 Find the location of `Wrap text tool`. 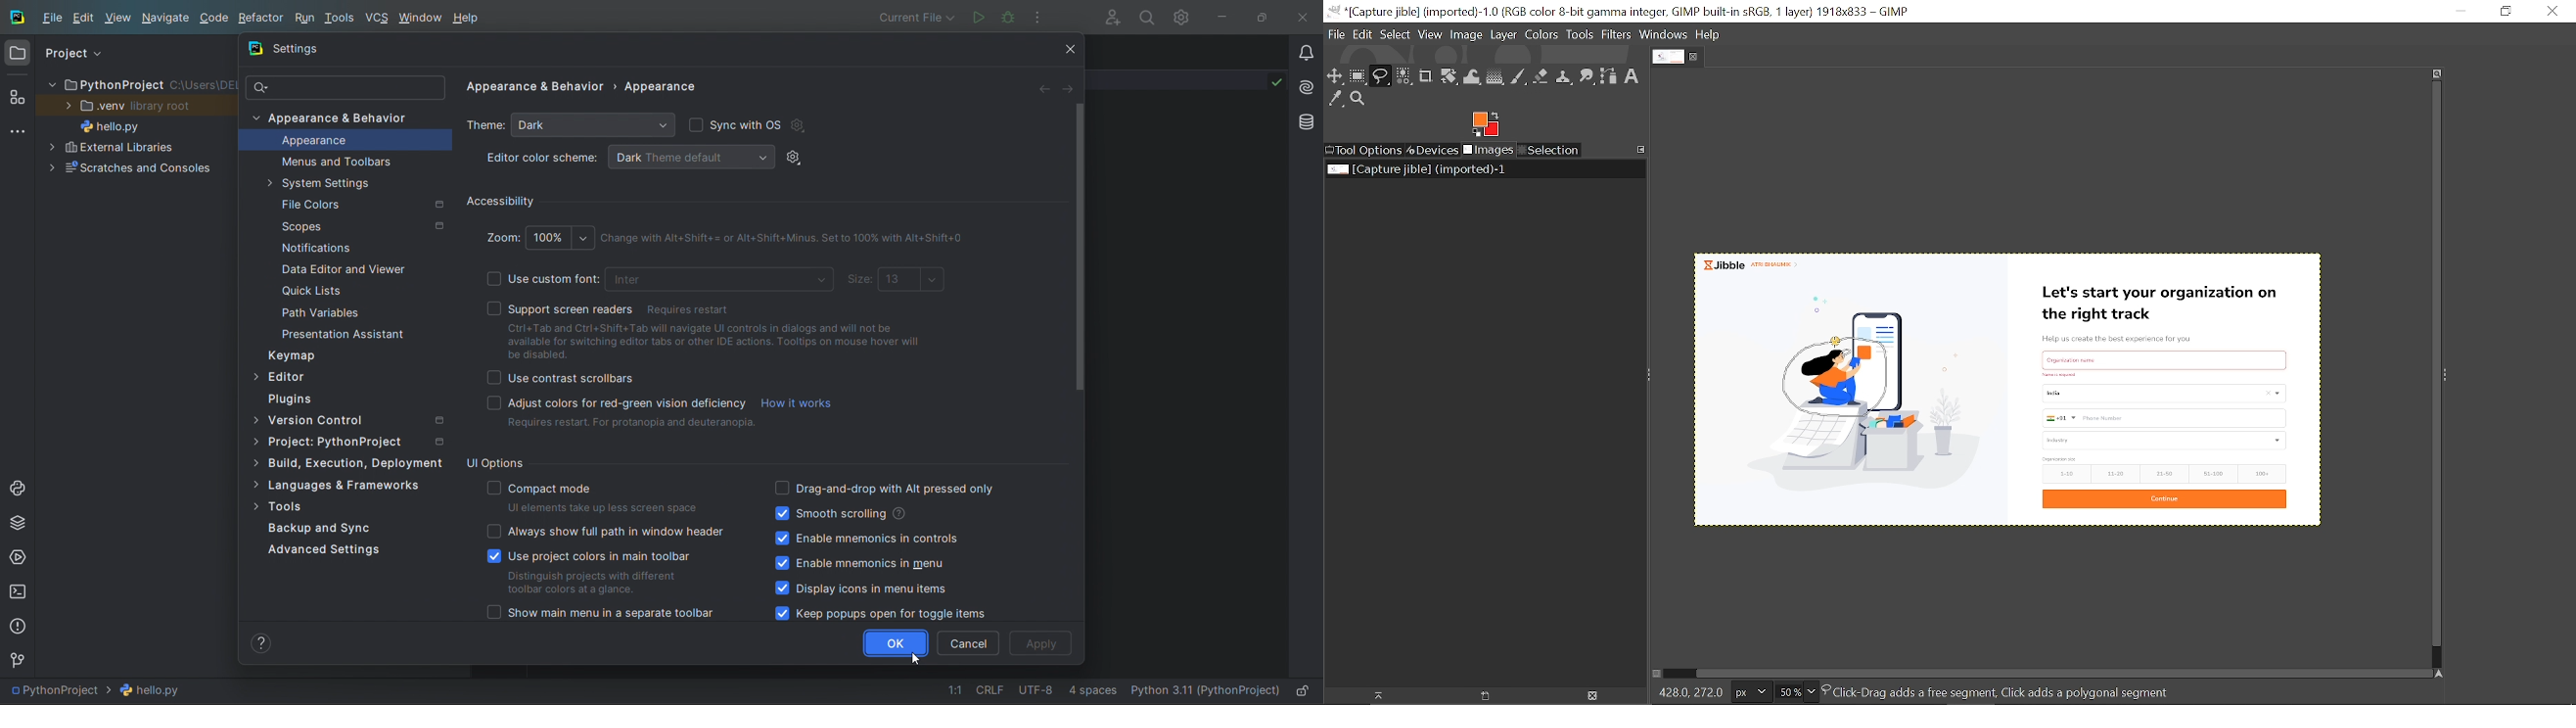

Wrap text tool is located at coordinates (1473, 77).